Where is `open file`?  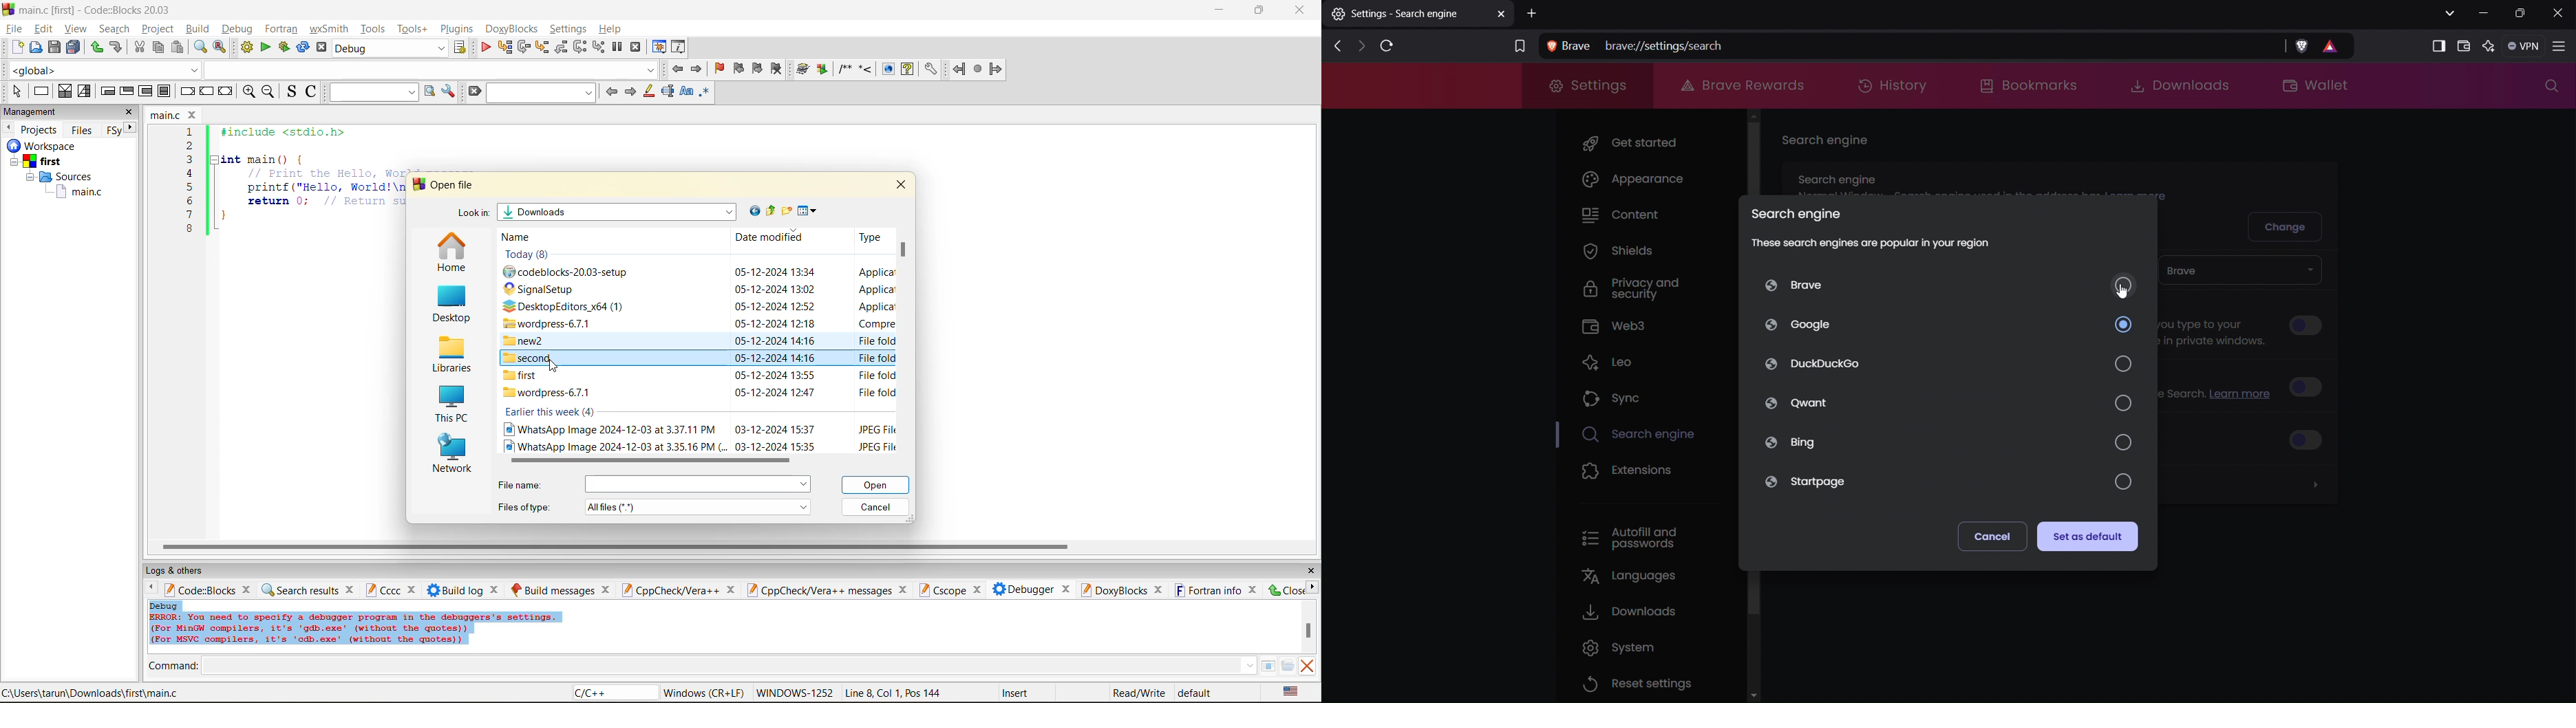 open file is located at coordinates (454, 185).